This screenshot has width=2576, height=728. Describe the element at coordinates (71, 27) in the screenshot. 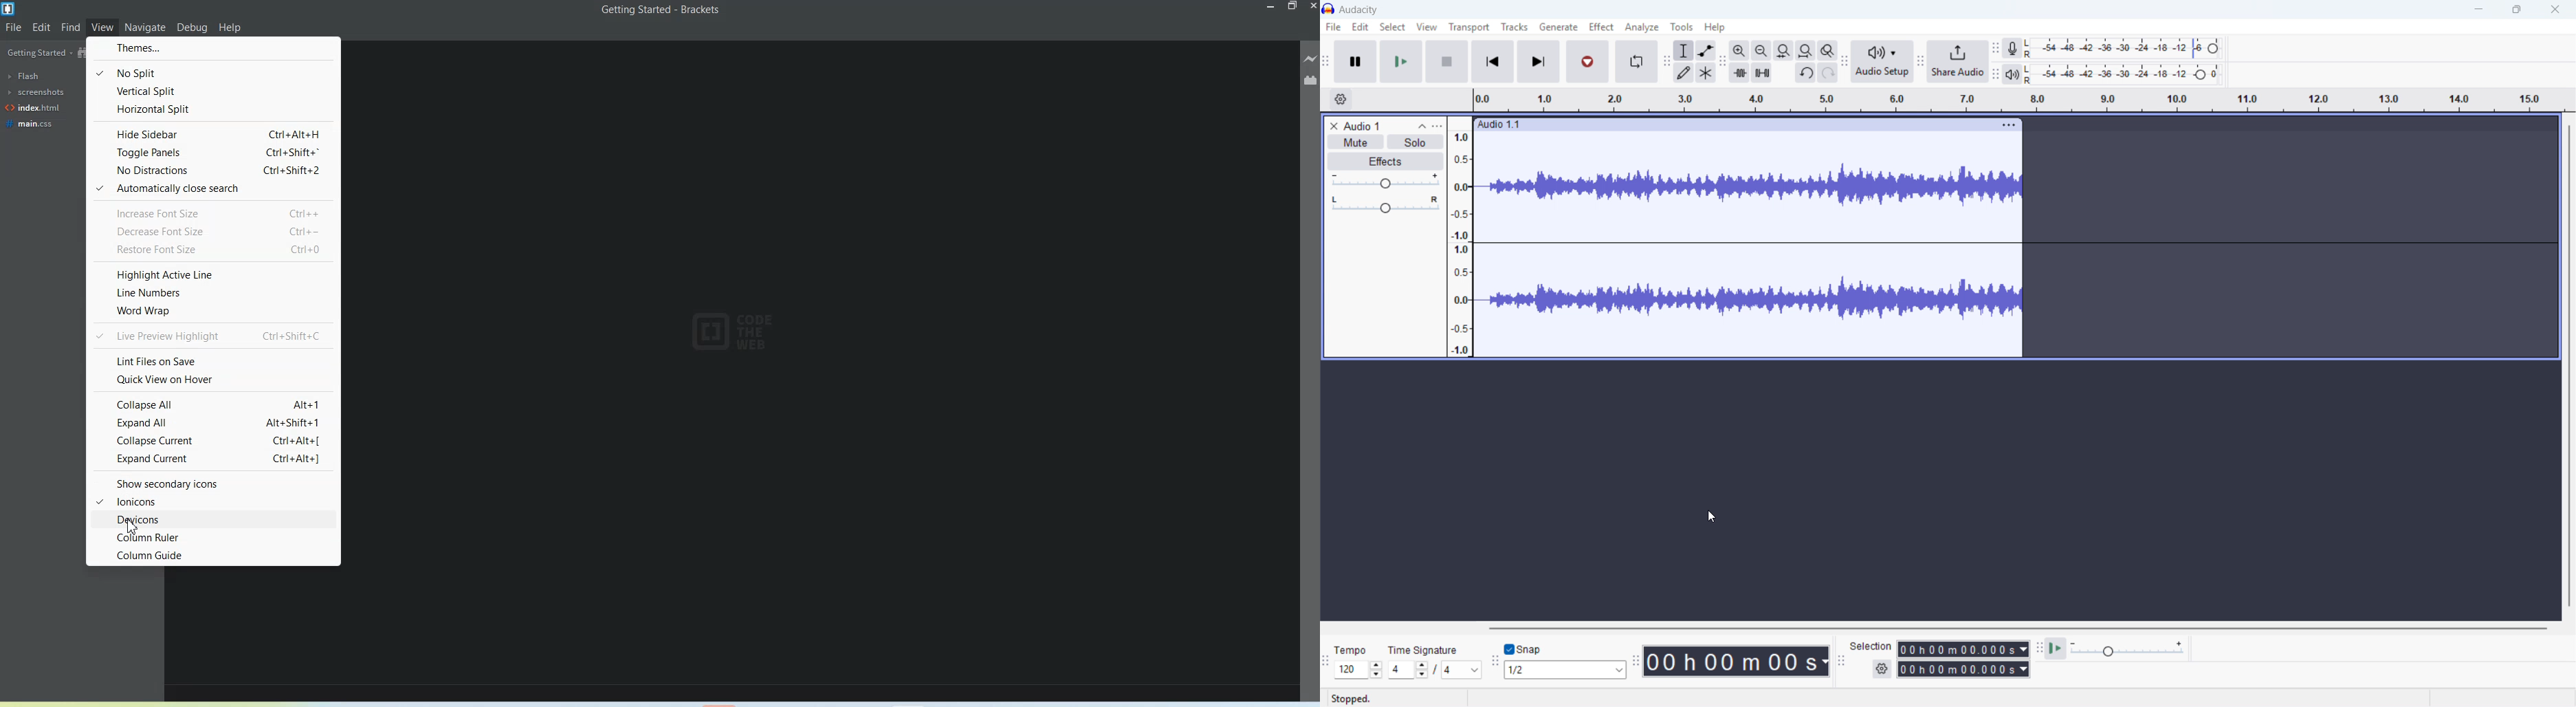

I see `Find` at that location.